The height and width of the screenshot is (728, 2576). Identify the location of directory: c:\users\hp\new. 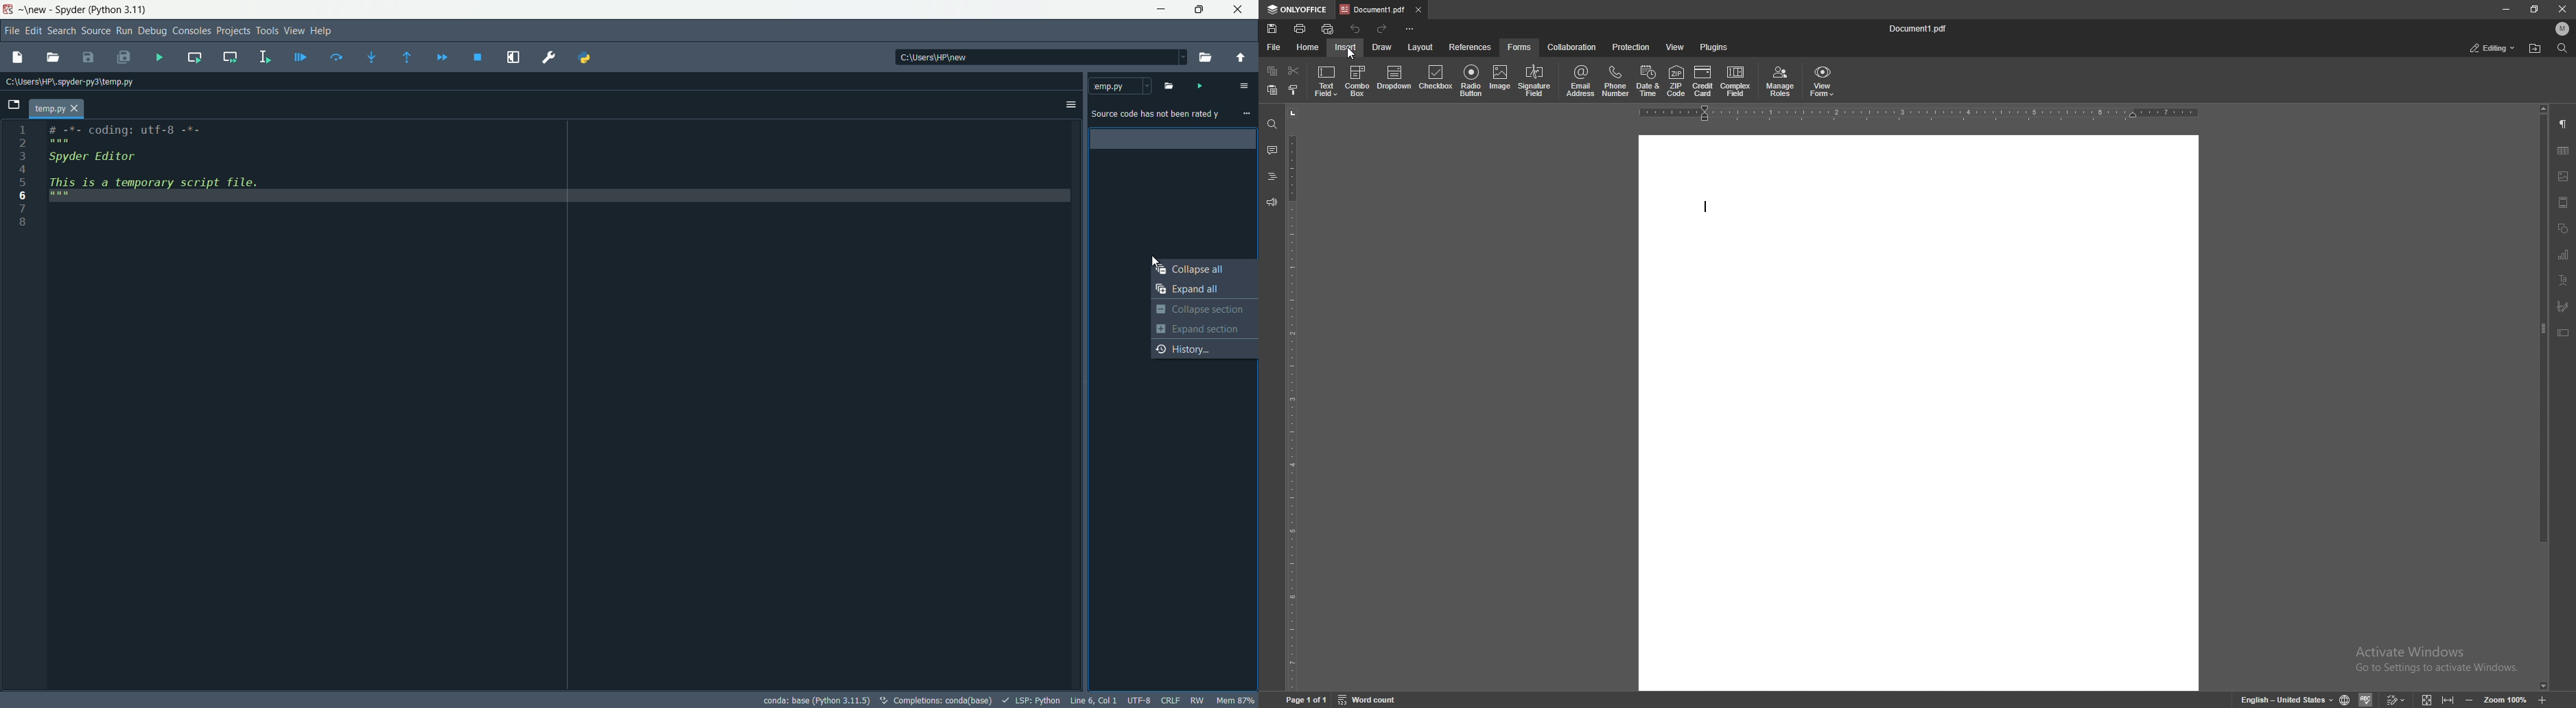
(936, 58).